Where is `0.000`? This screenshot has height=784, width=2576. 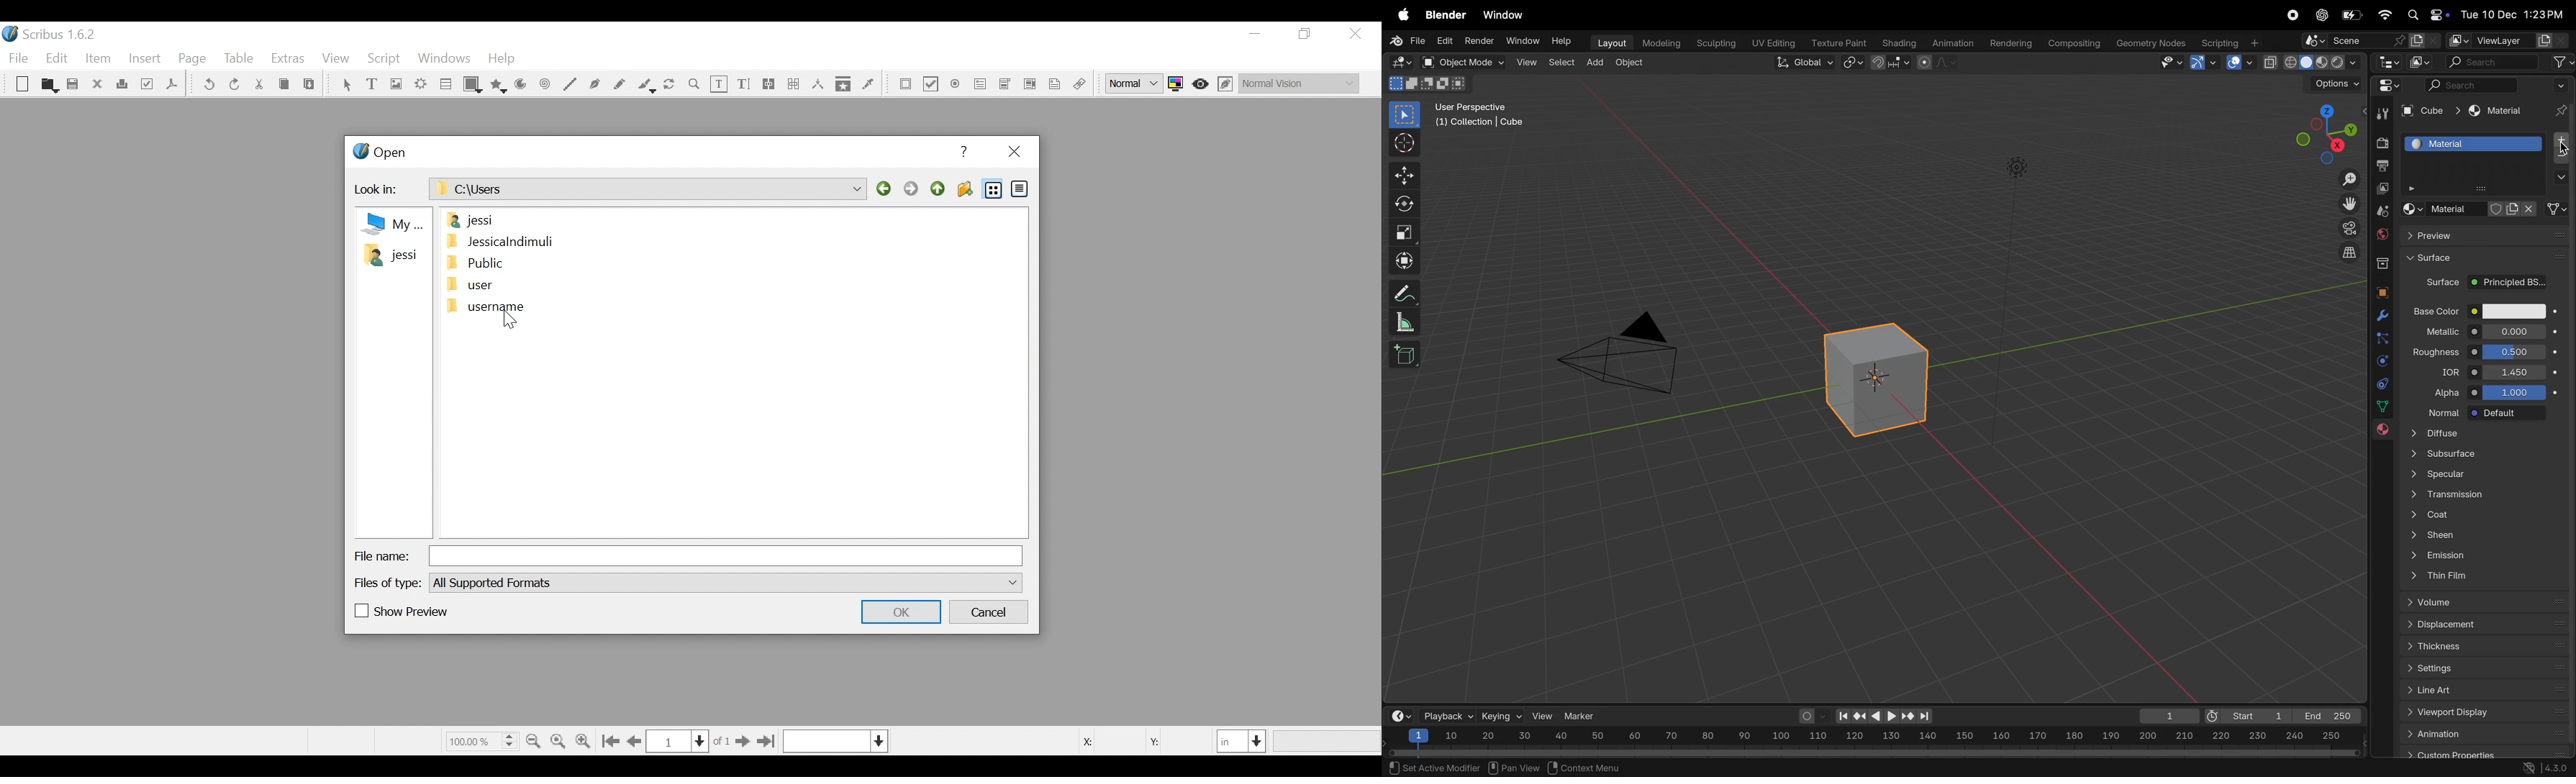
0.000 is located at coordinates (2516, 352).